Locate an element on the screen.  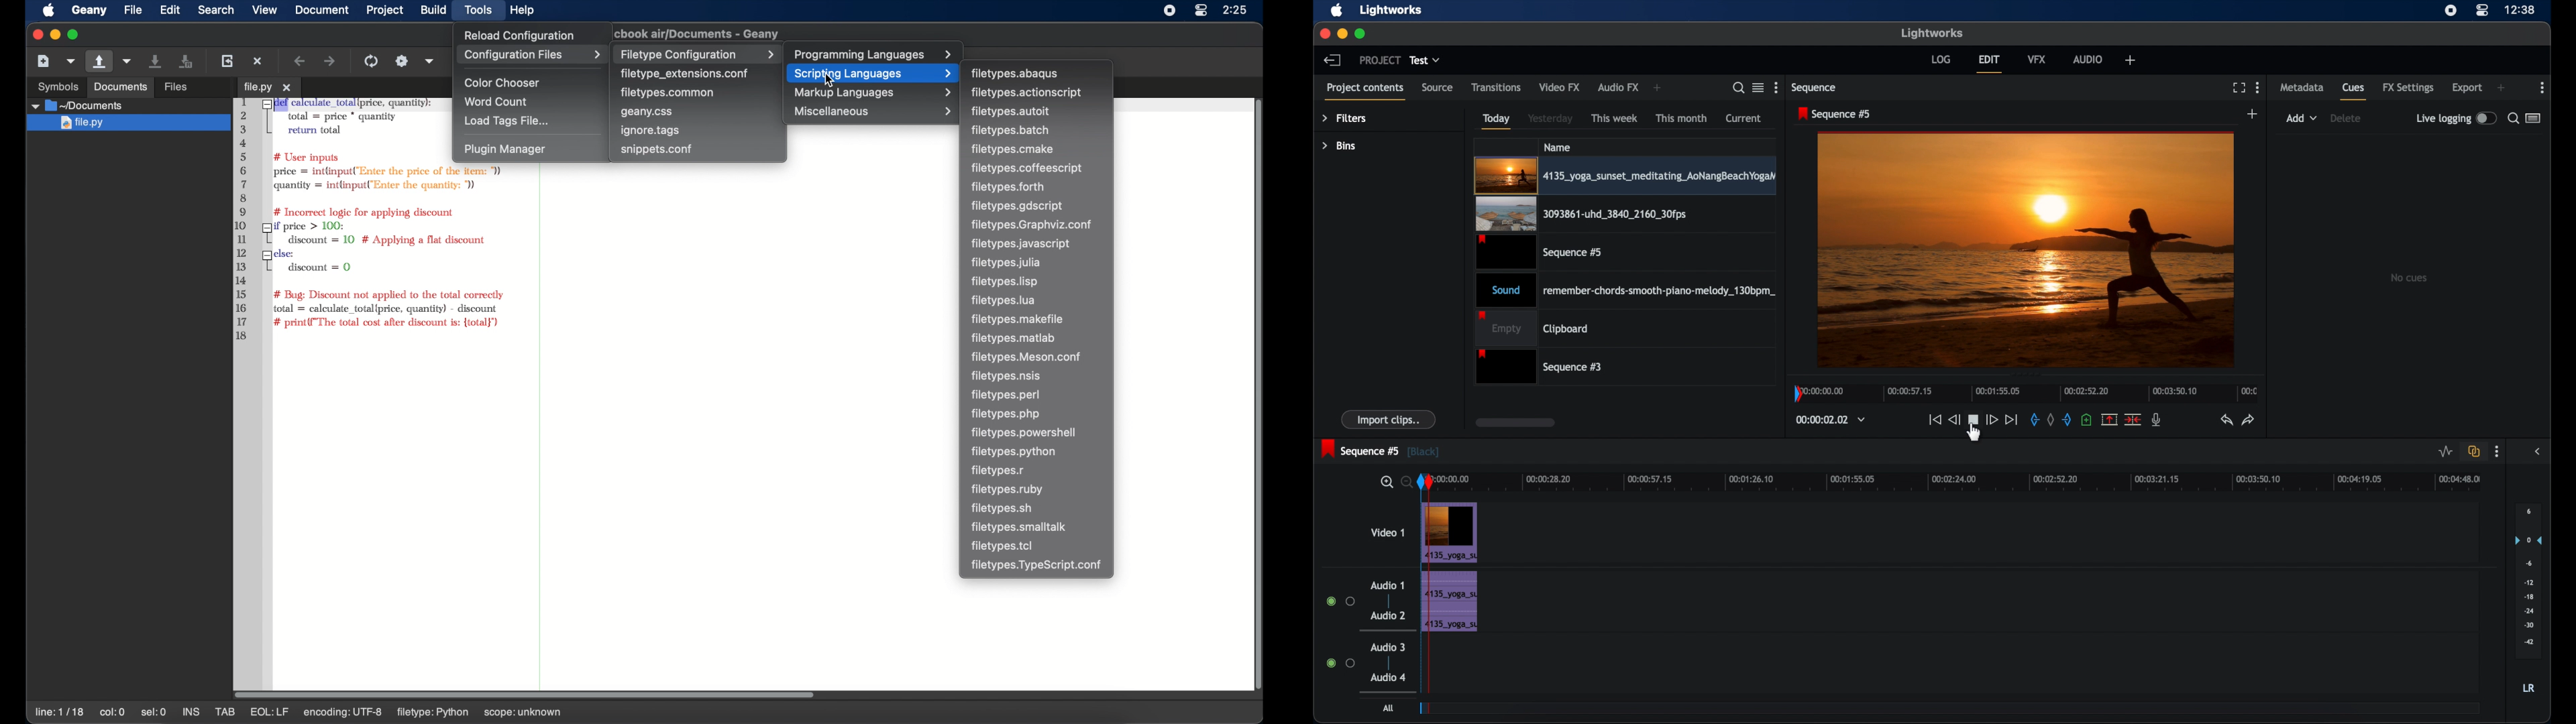
filetypes is located at coordinates (1021, 527).